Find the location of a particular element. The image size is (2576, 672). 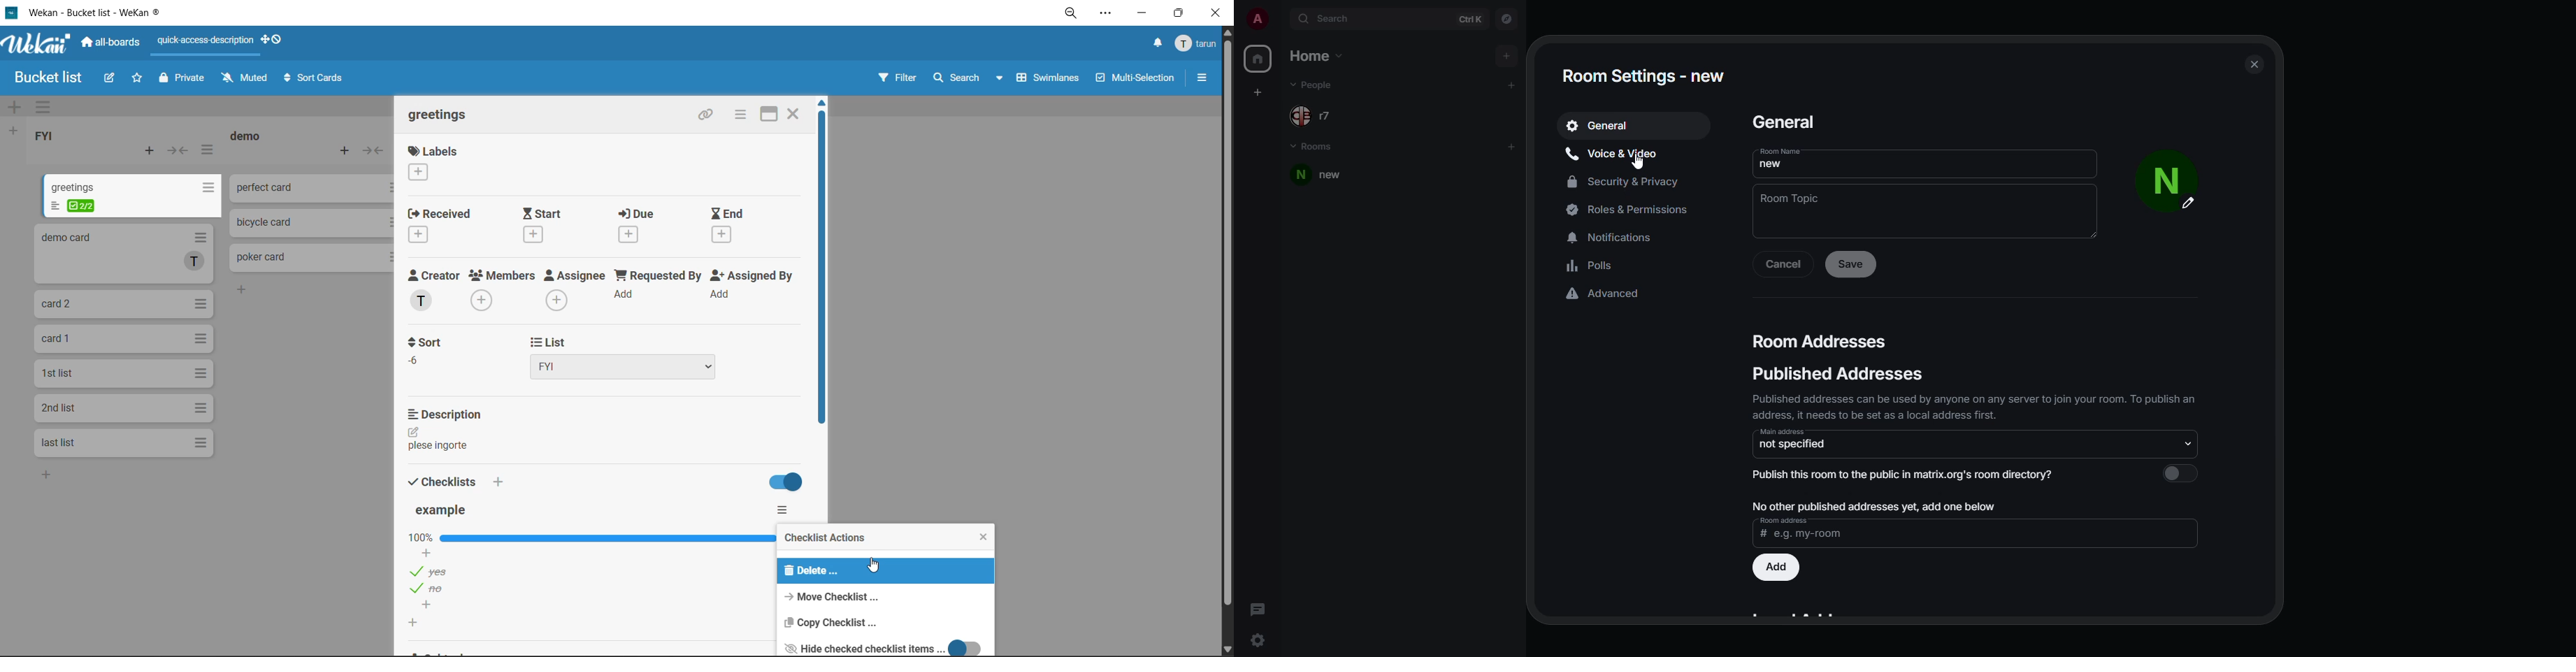

menu is located at coordinates (1193, 44).